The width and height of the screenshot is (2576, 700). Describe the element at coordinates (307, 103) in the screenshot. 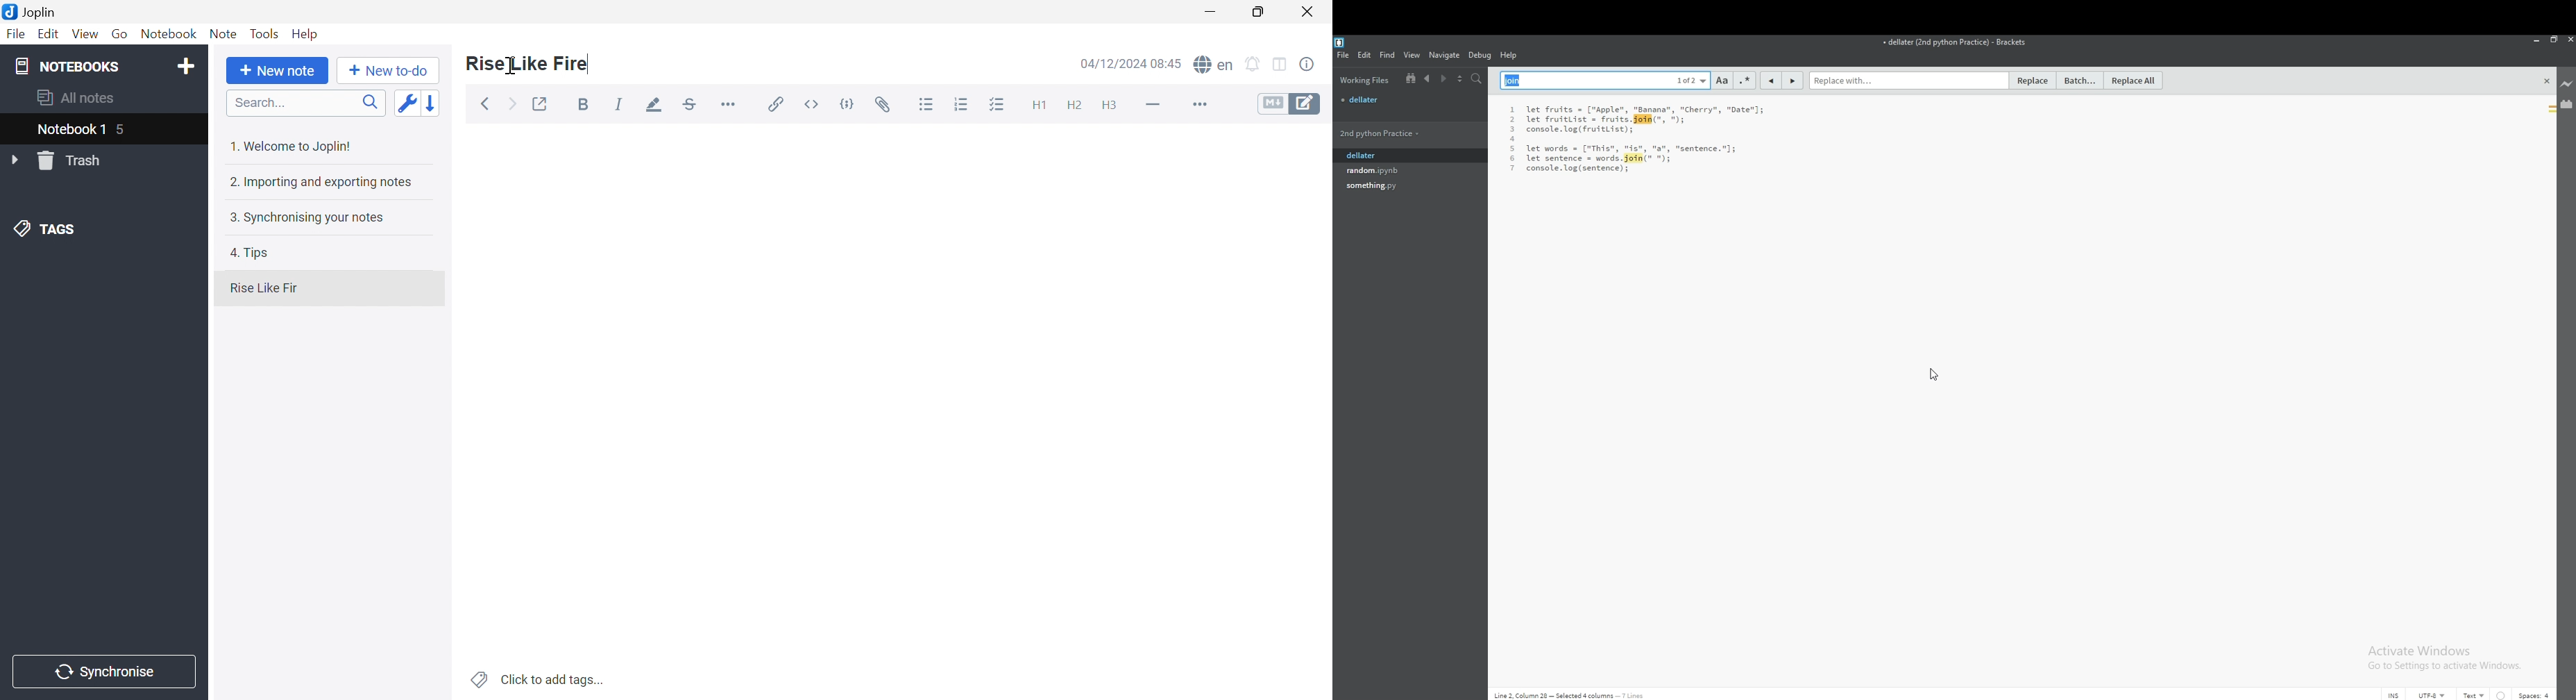

I see `Search` at that location.